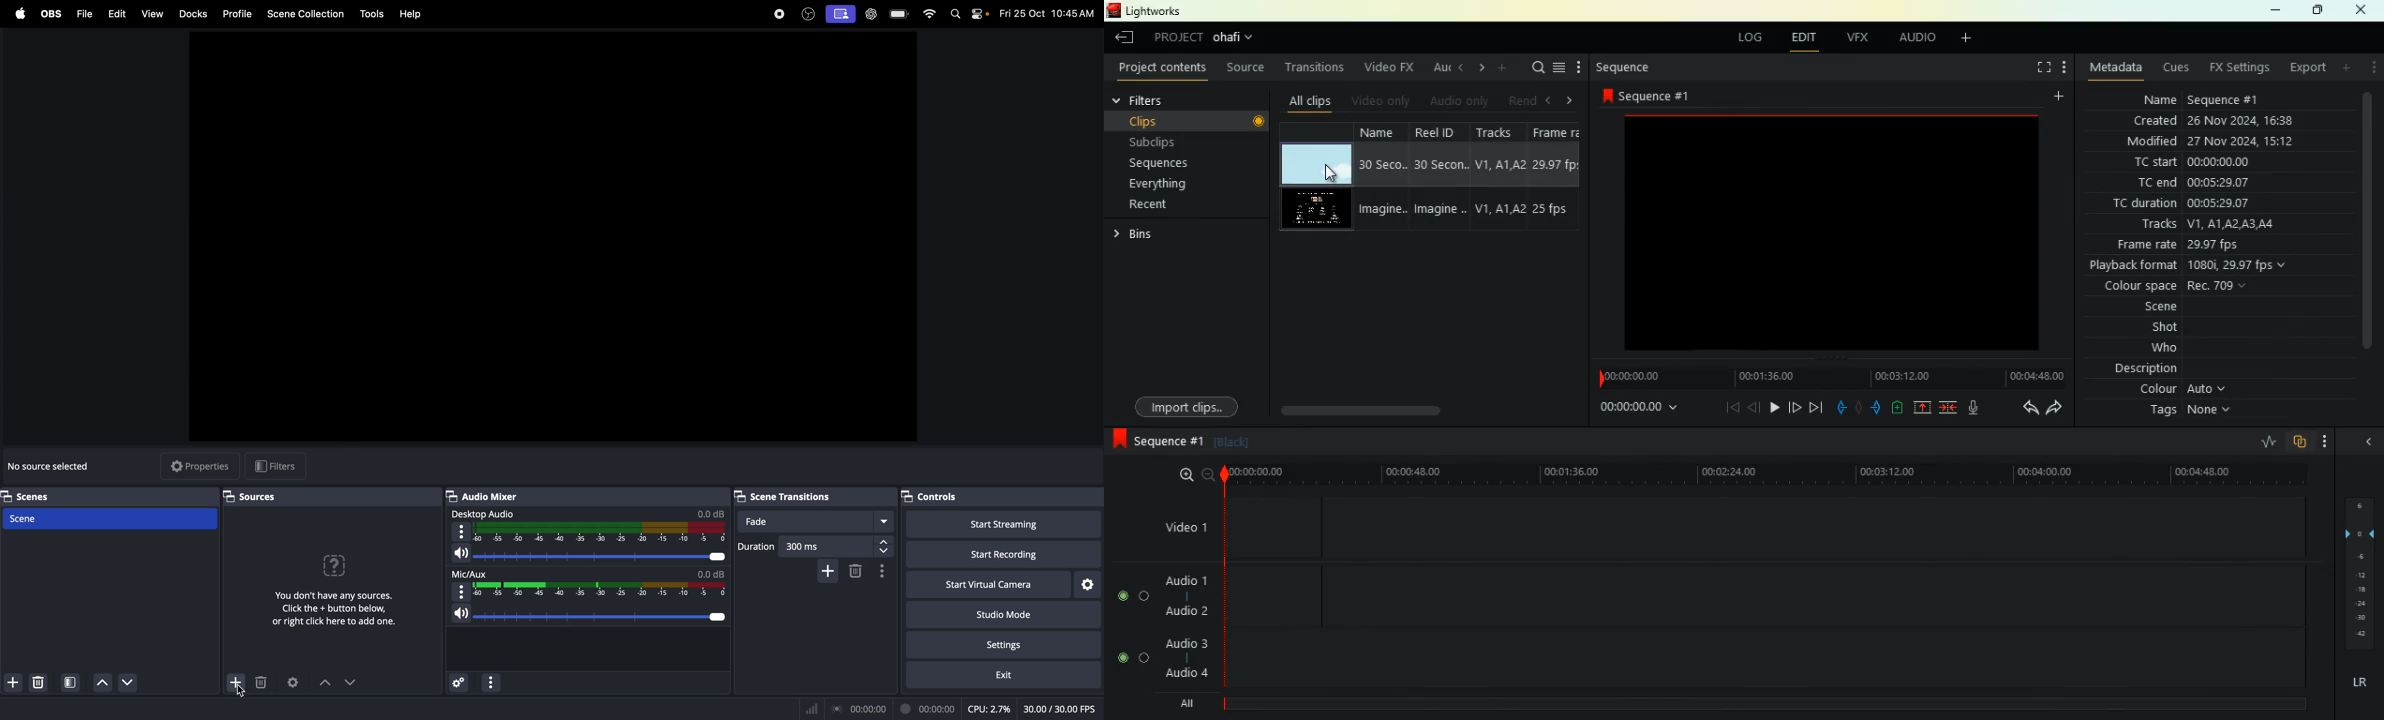 The width and height of the screenshot is (2408, 728). I want to click on remove configurable, so click(857, 571).